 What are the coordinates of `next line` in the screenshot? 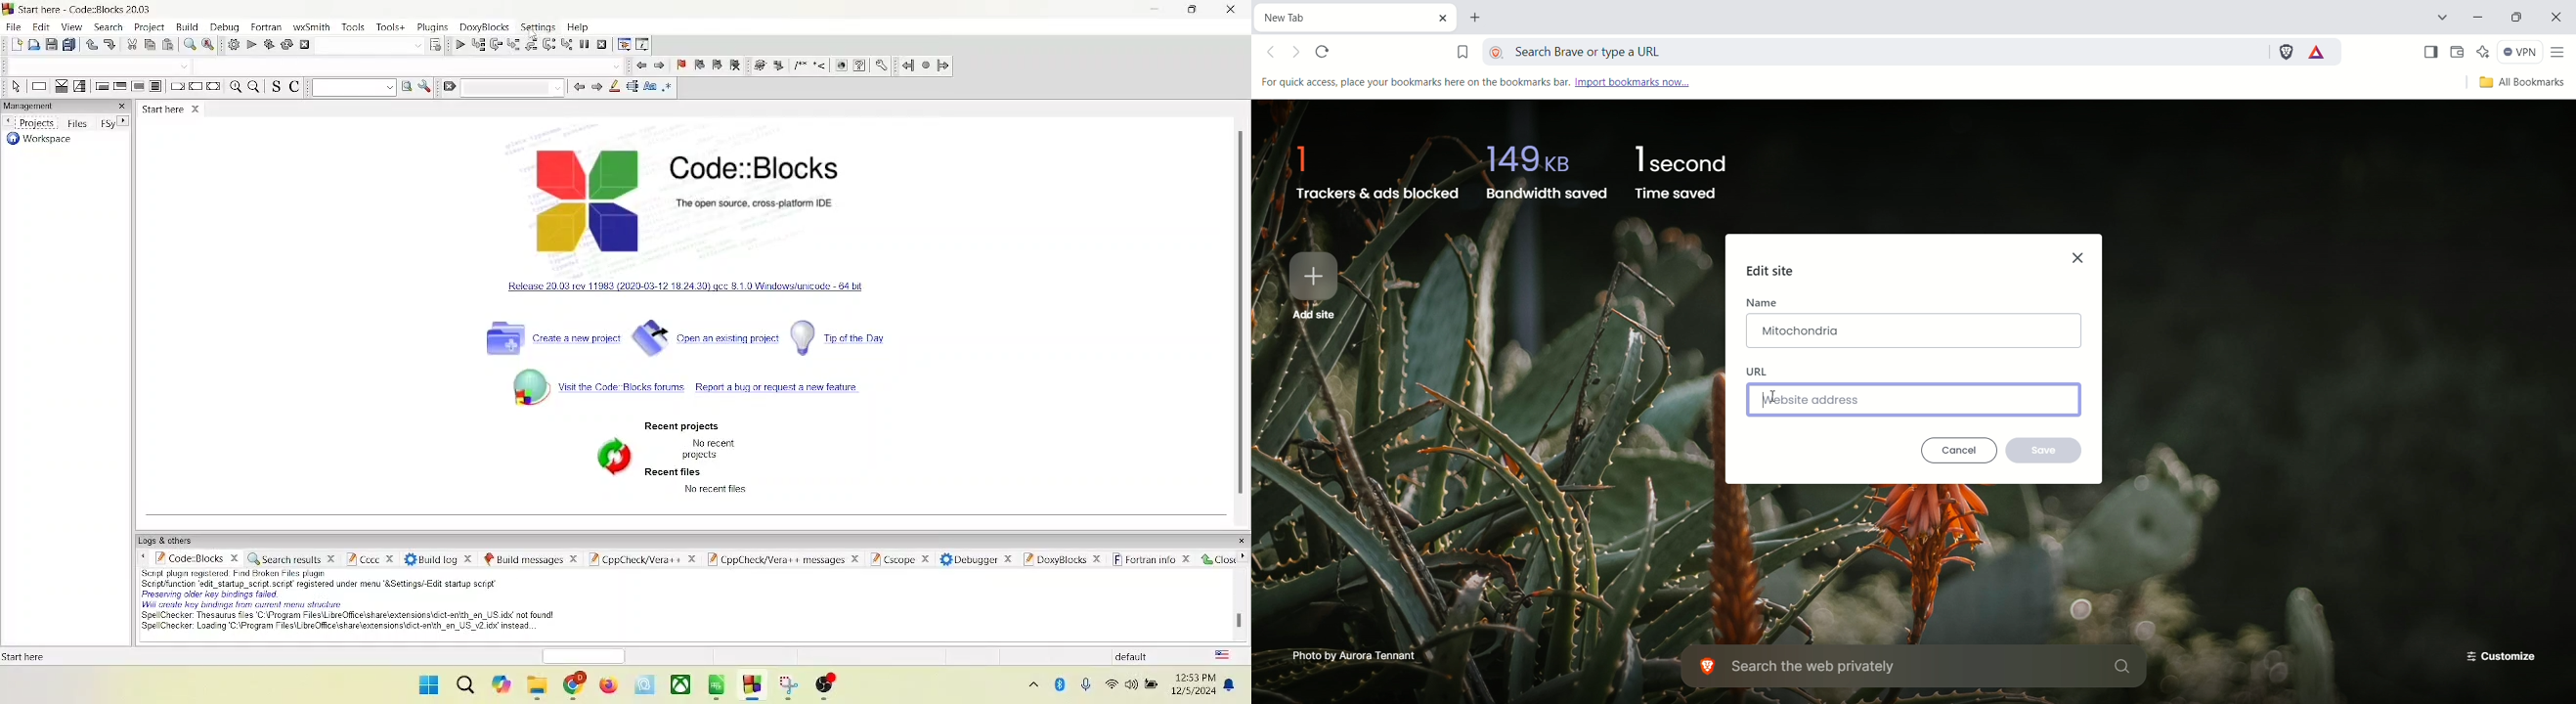 It's located at (494, 45).